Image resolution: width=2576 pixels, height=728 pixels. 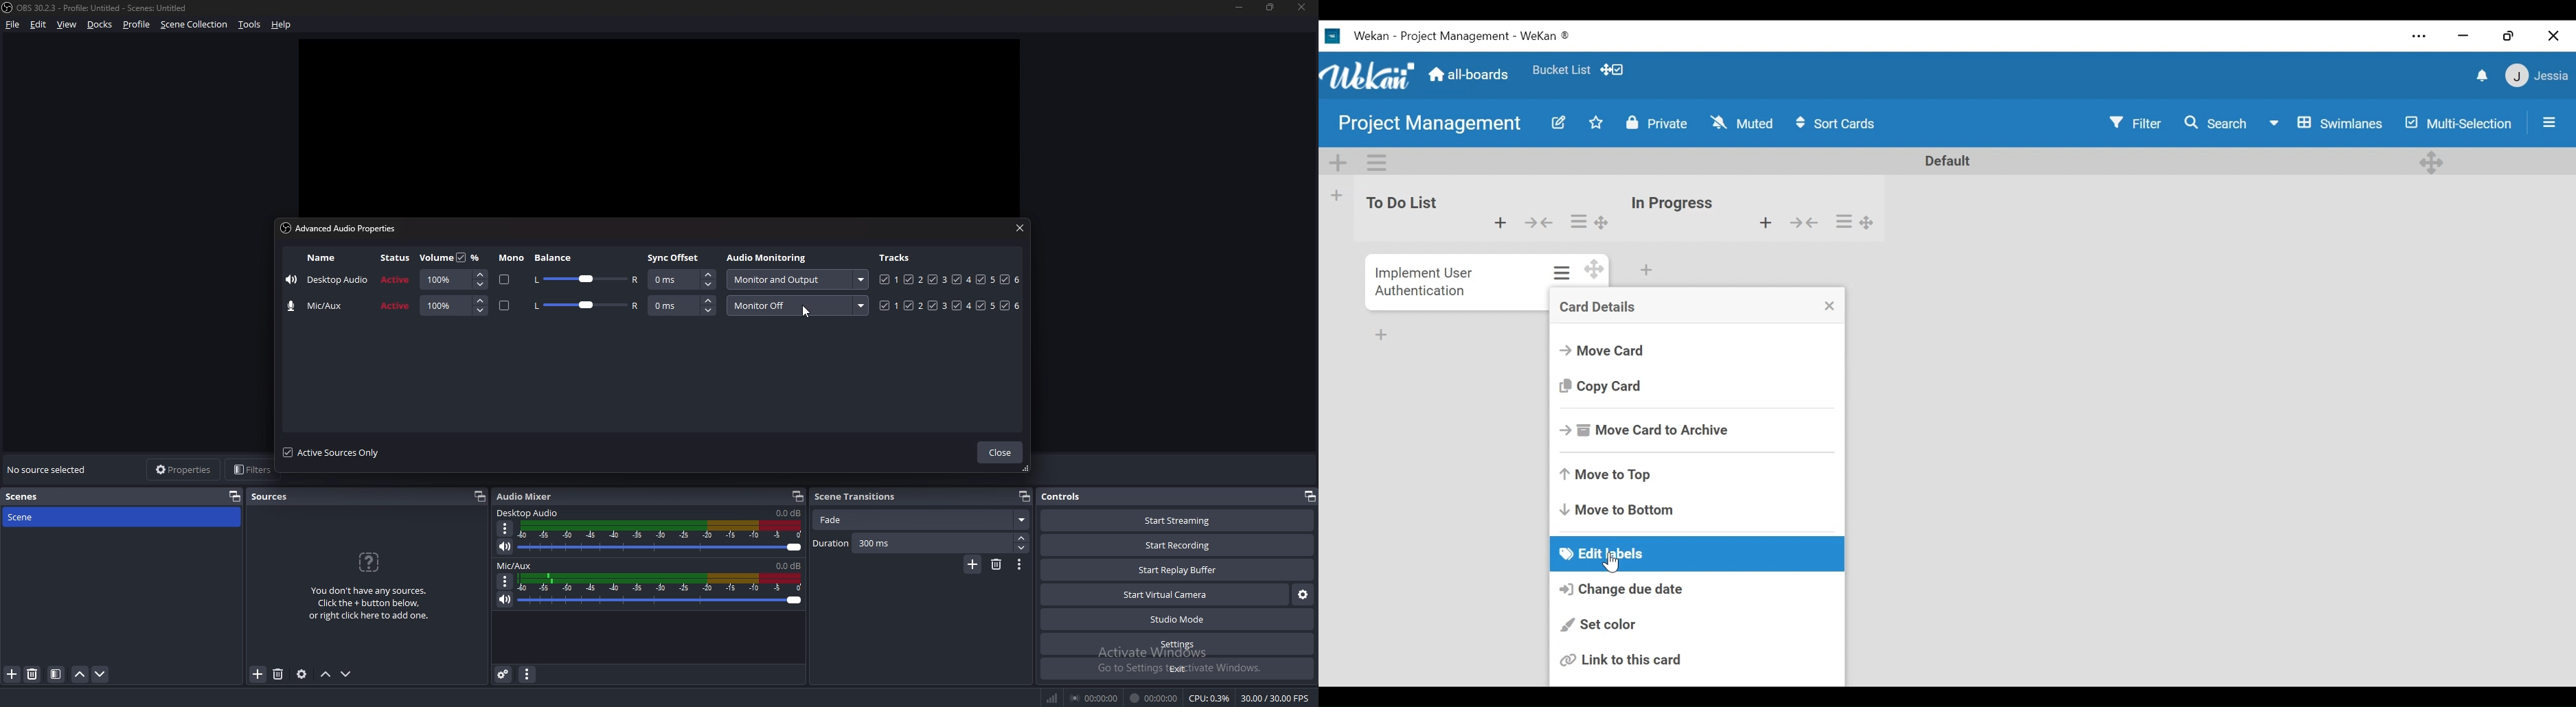 I want to click on mono, so click(x=505, y=305).